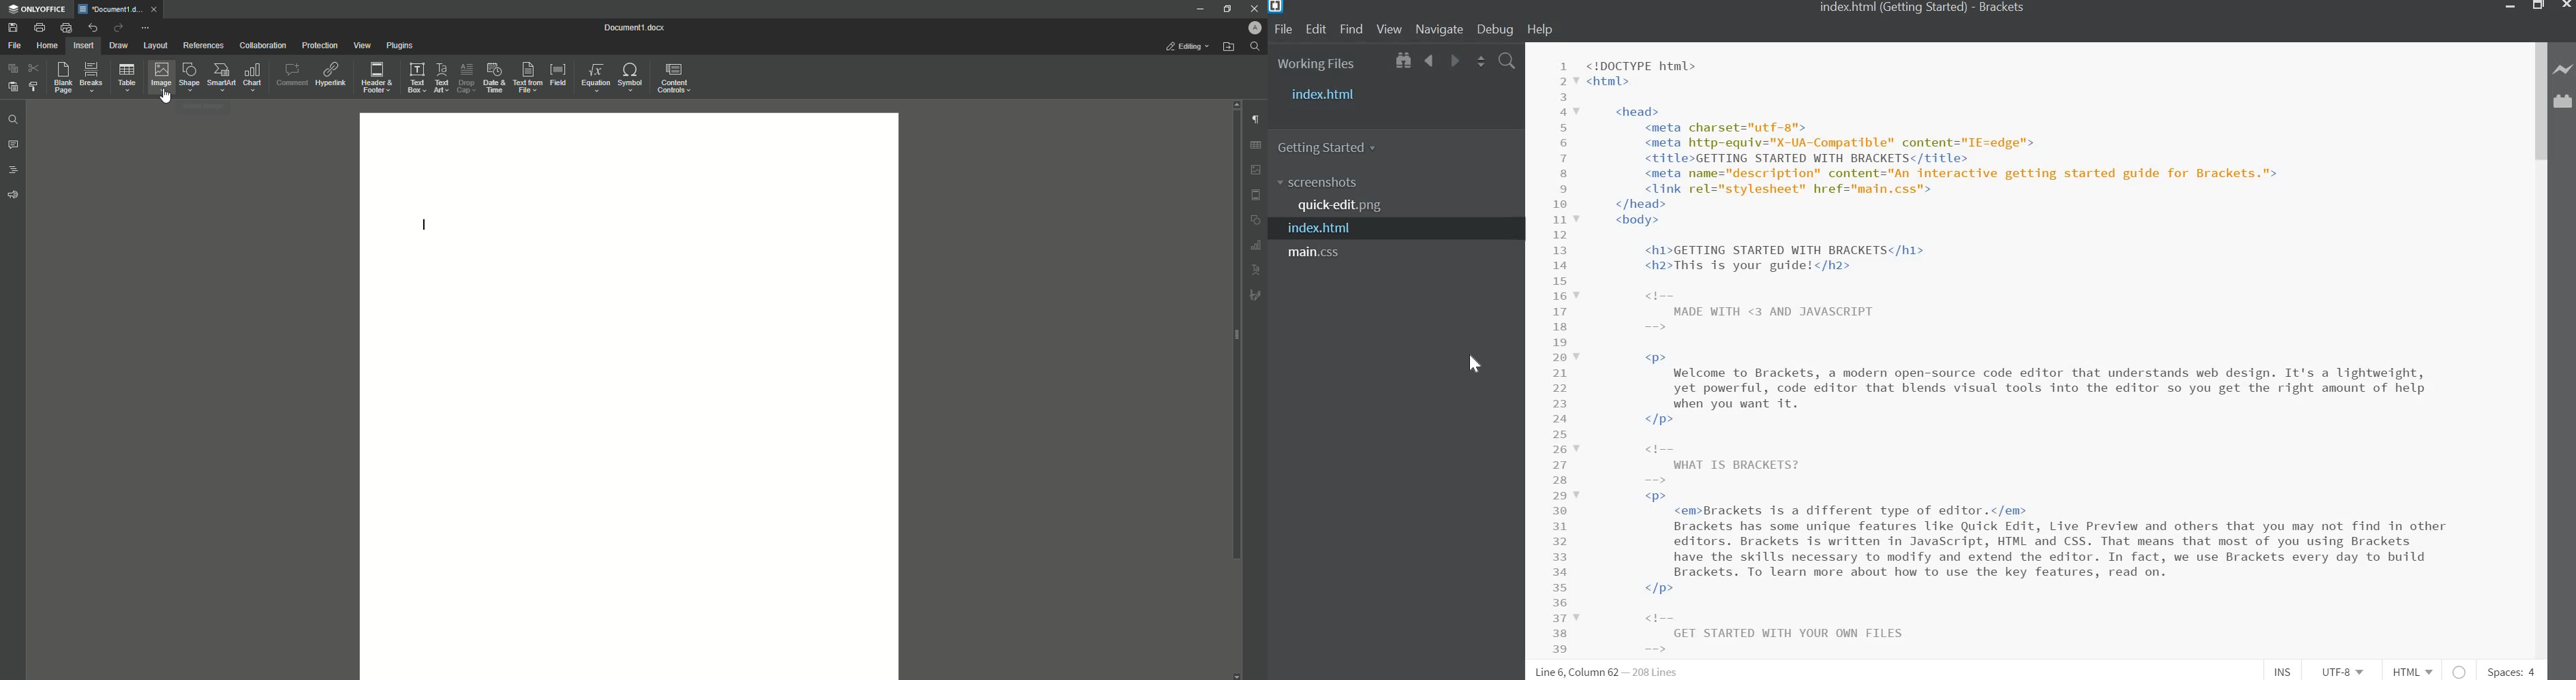 The width and height of the screenshot is (2576, 700). Describe the element at coordinates (331, 77) in the screenshot. I see `Hyperlink` at that location.